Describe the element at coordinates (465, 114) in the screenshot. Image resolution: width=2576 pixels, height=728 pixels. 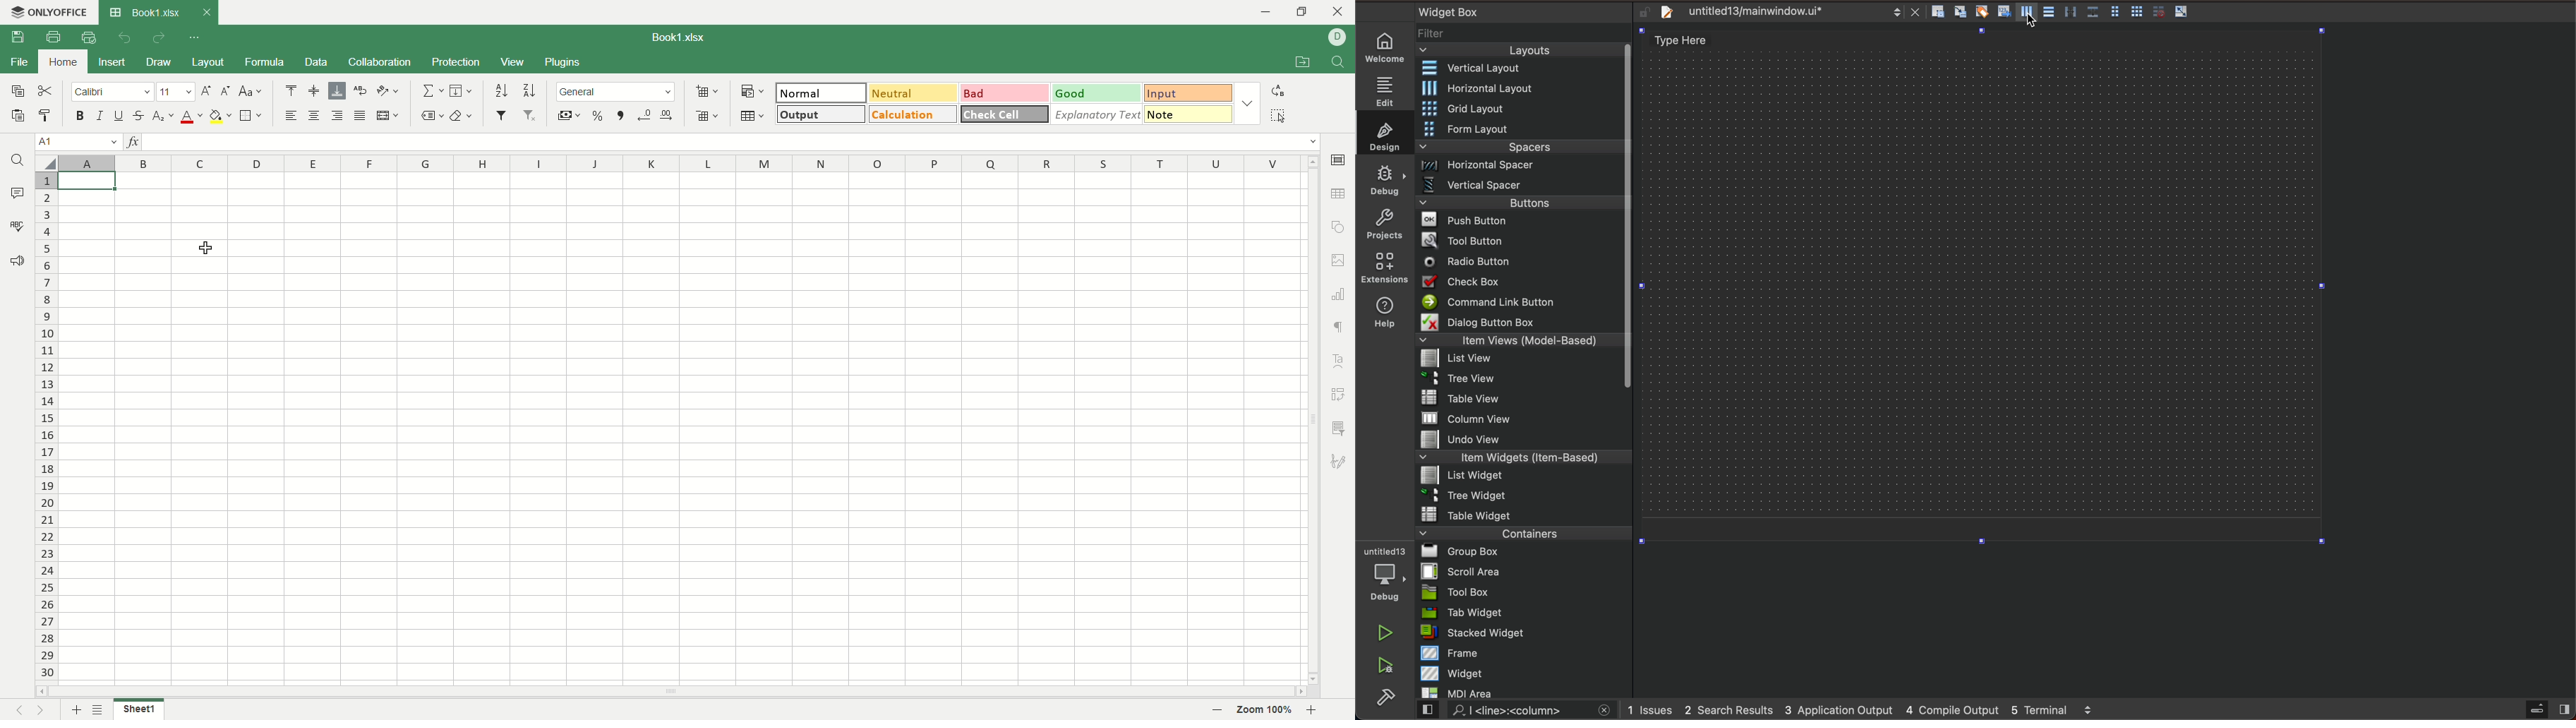
I see `clear` at that location.